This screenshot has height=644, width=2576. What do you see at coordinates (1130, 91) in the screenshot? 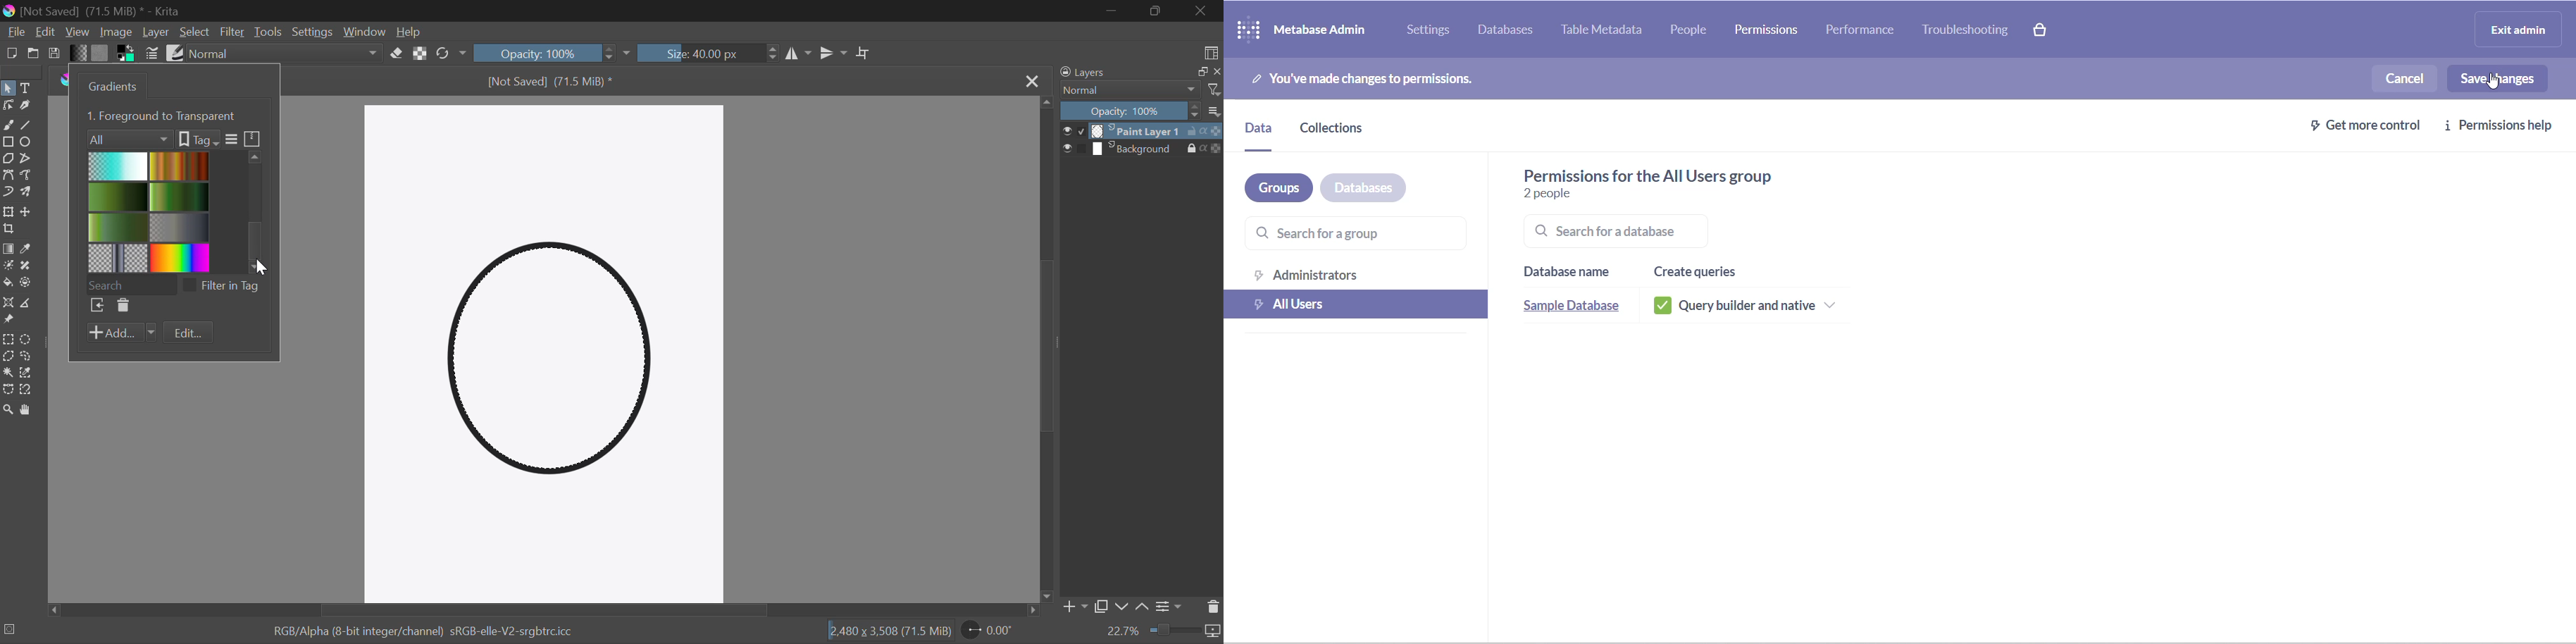
I see `Normal` at bounding box center [1130, 91].